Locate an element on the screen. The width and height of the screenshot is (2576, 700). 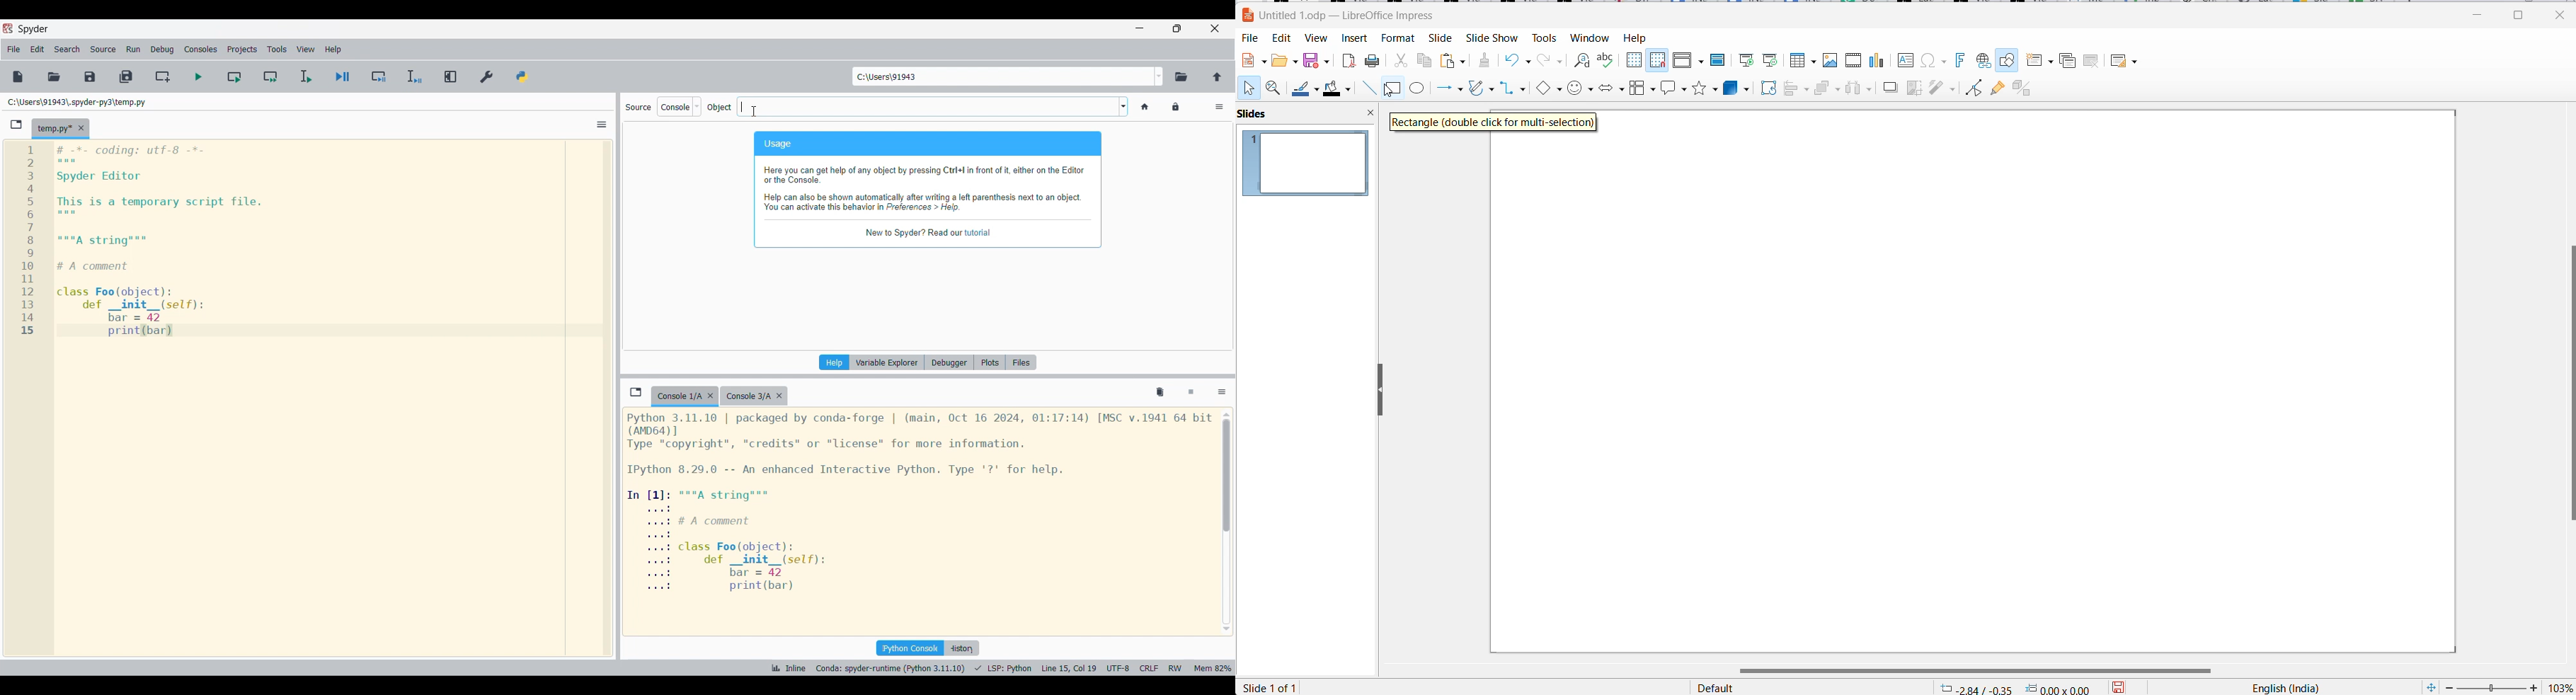
Typing in text is located at coordinates (742, 101).